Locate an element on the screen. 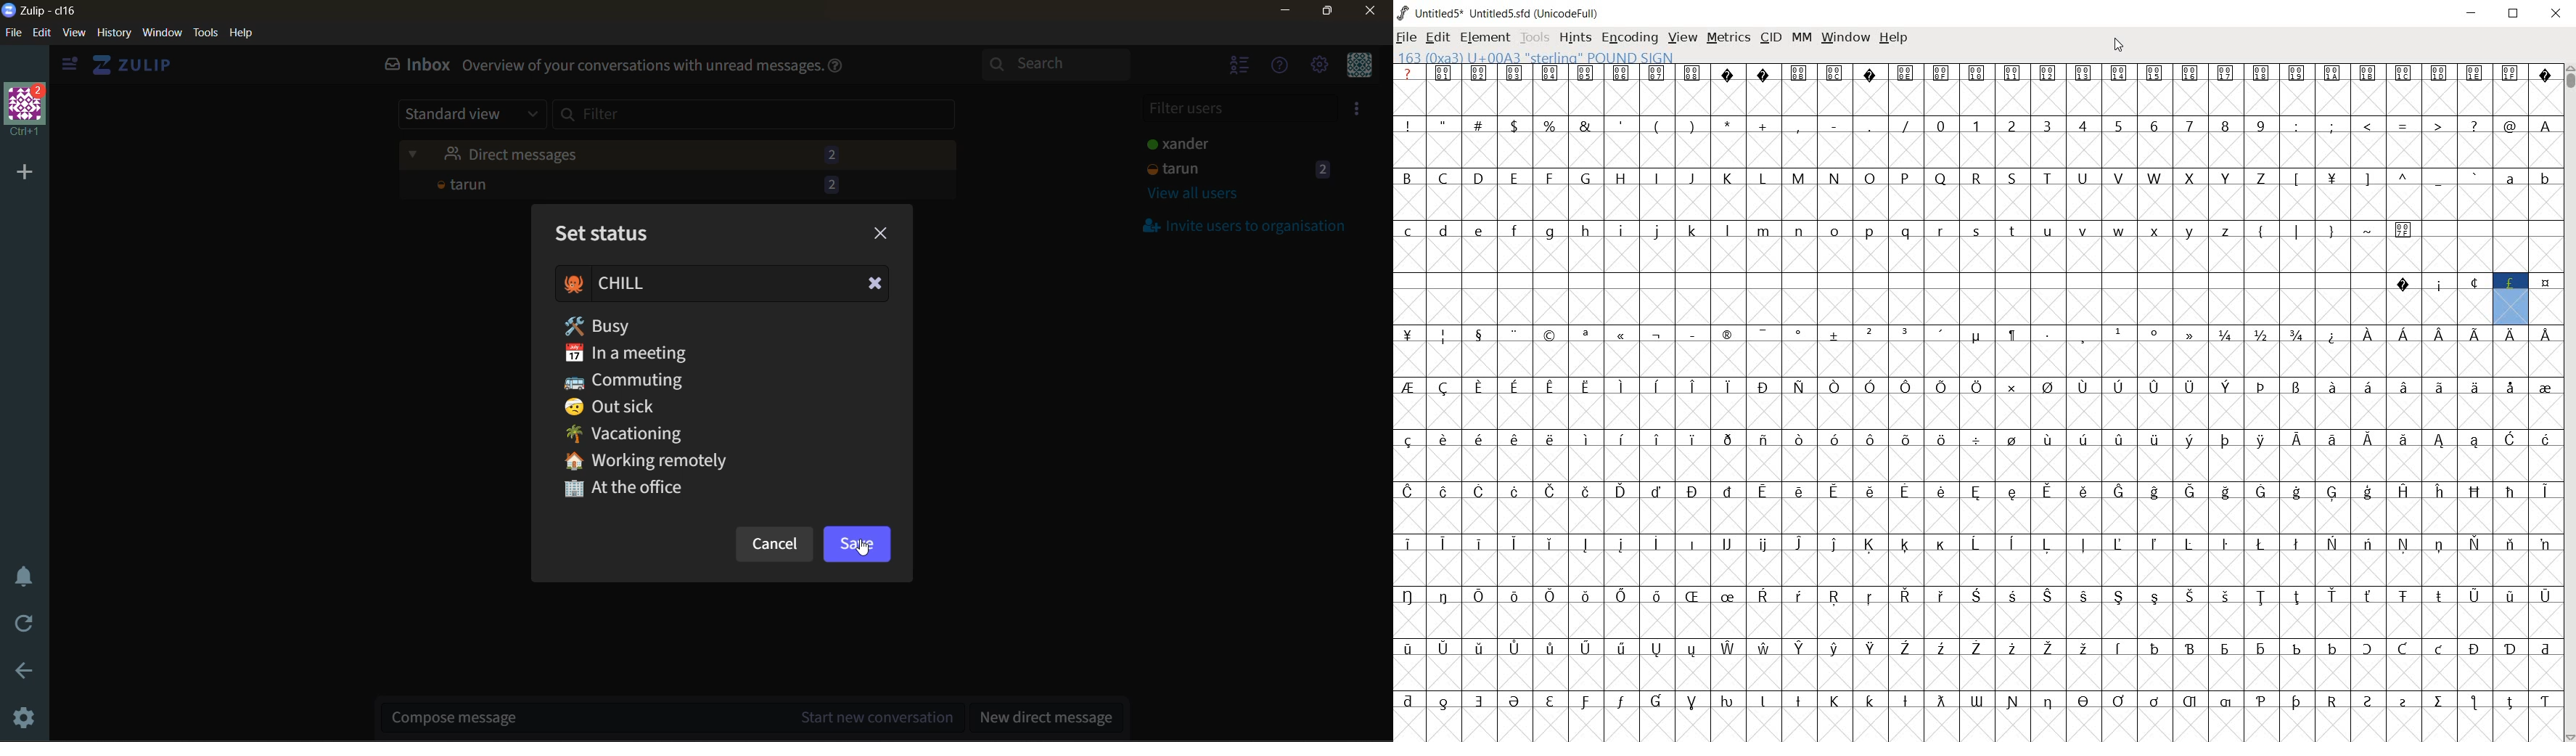  save is located at coordinates (860, 543).